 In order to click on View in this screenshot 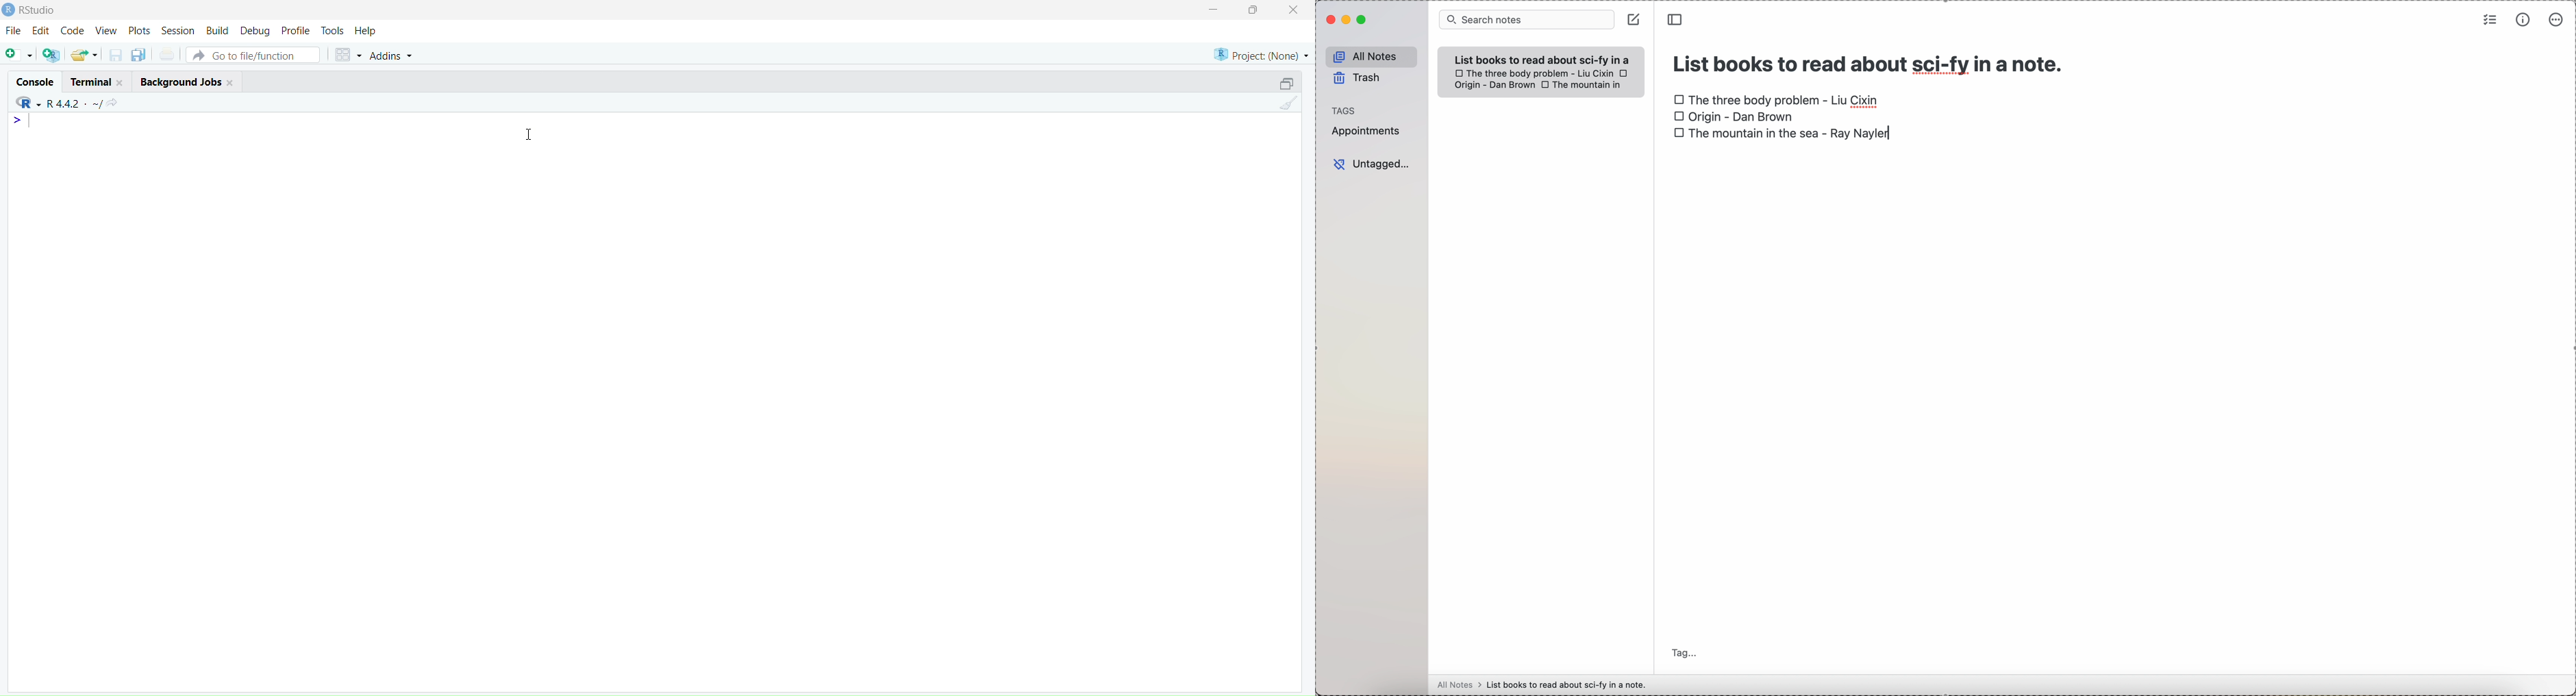, I will do `click(108, 32)`.